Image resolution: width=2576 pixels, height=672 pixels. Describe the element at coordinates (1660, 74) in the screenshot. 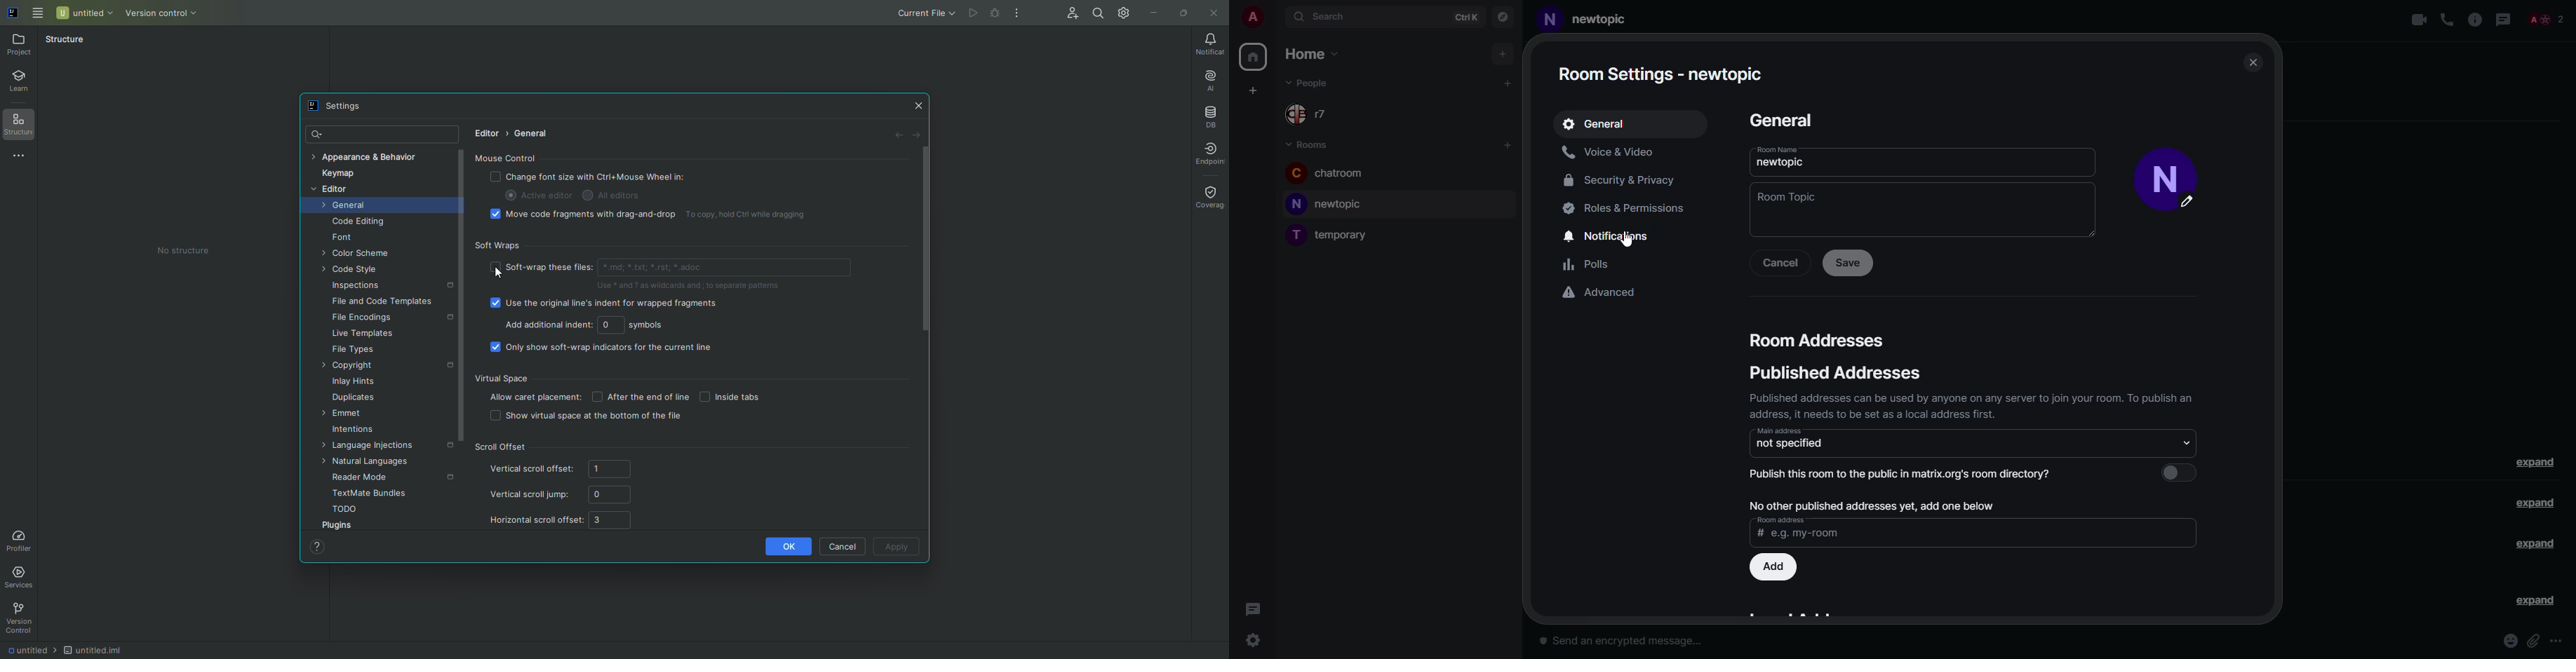

I see `Room settings - new topic` at that location.